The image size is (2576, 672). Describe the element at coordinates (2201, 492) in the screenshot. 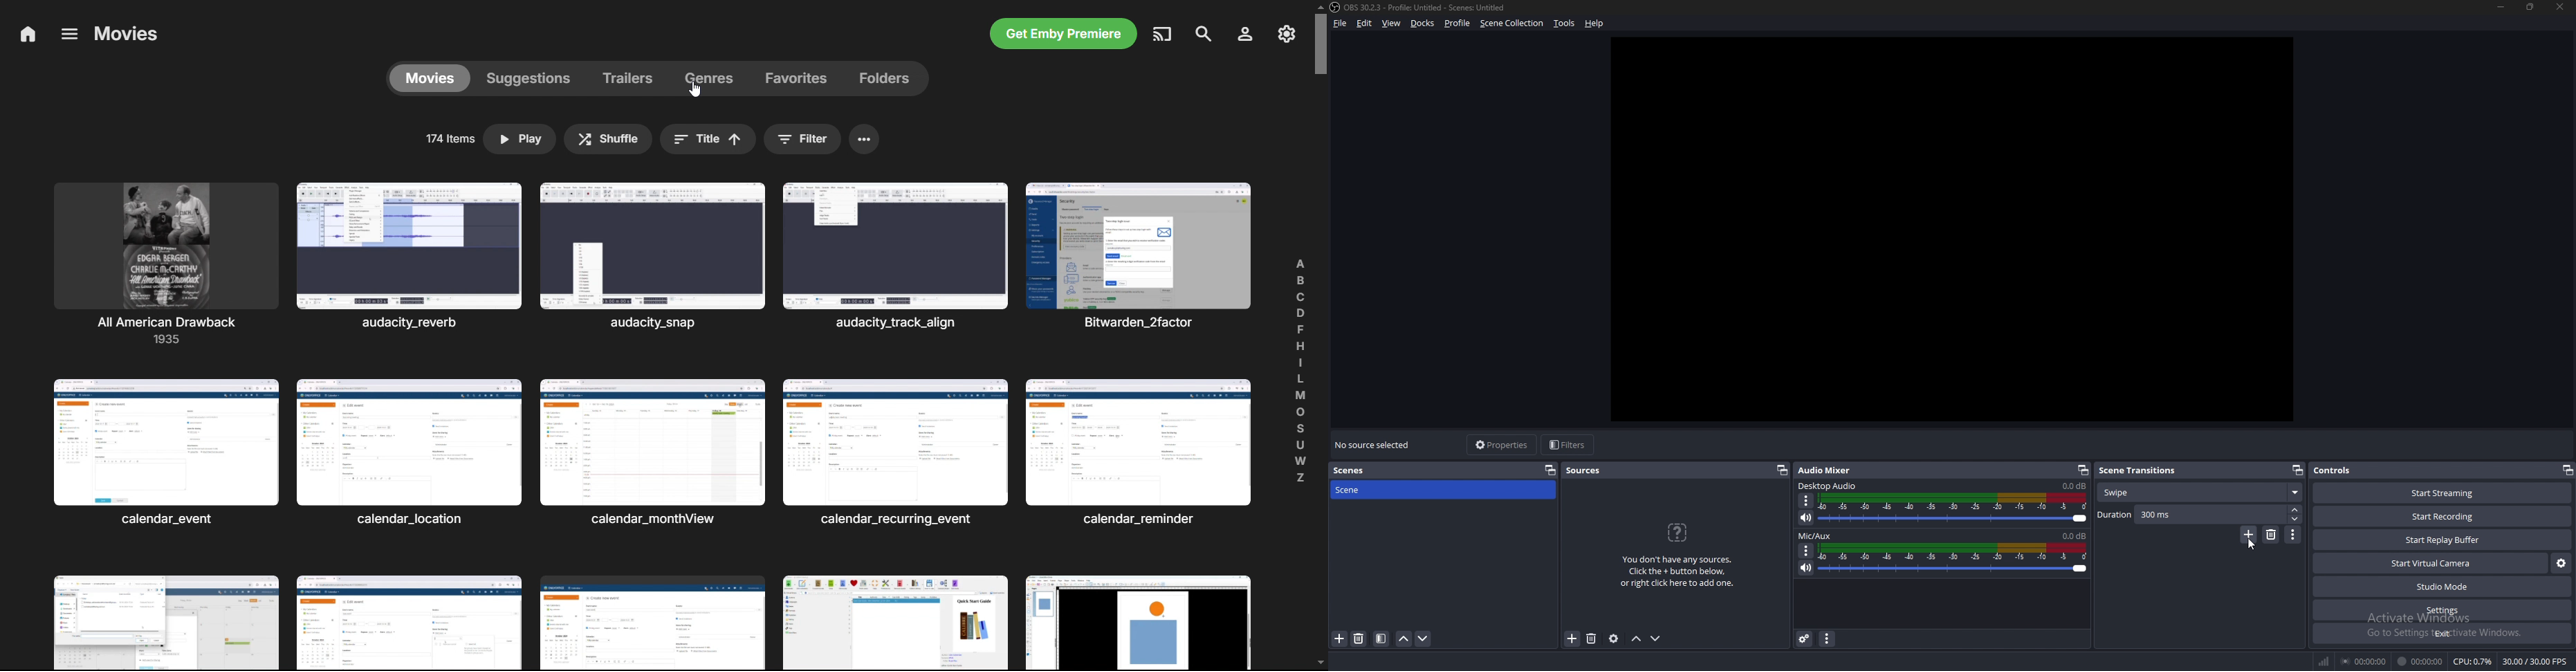

I see `transition` at that location.